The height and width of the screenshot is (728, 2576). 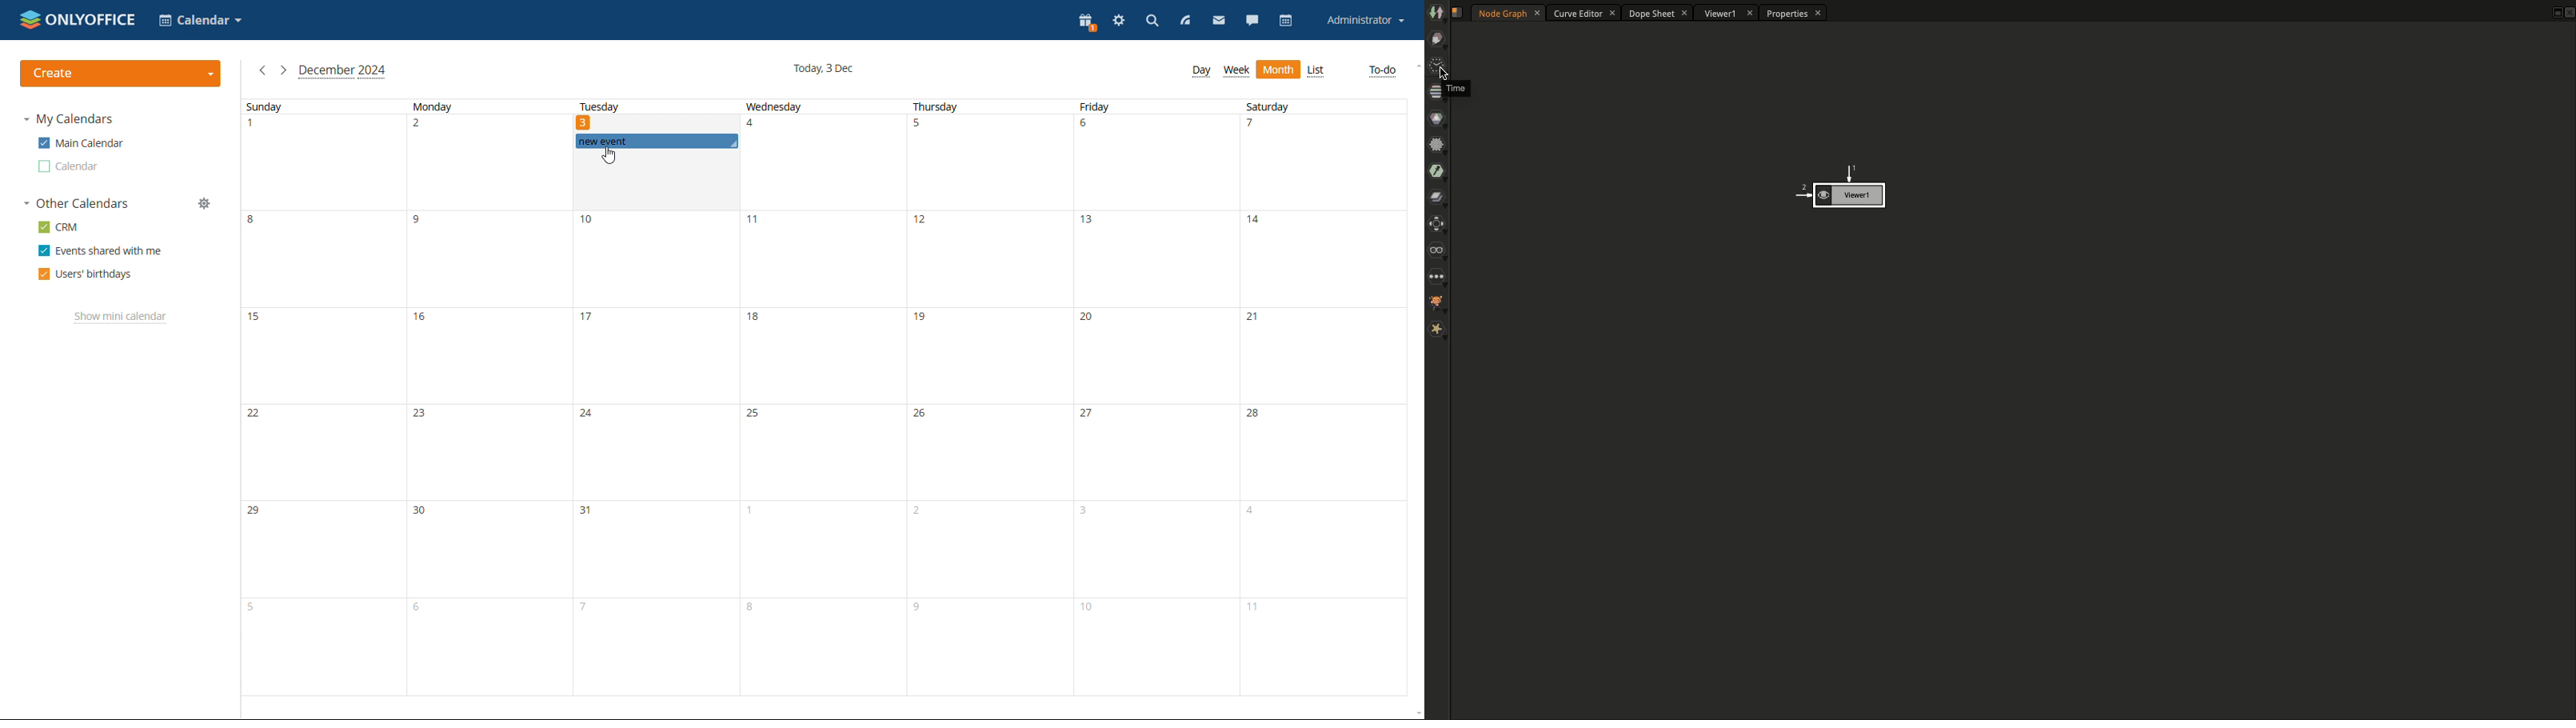 I want to click on month view, so click(x=1279, y=69).